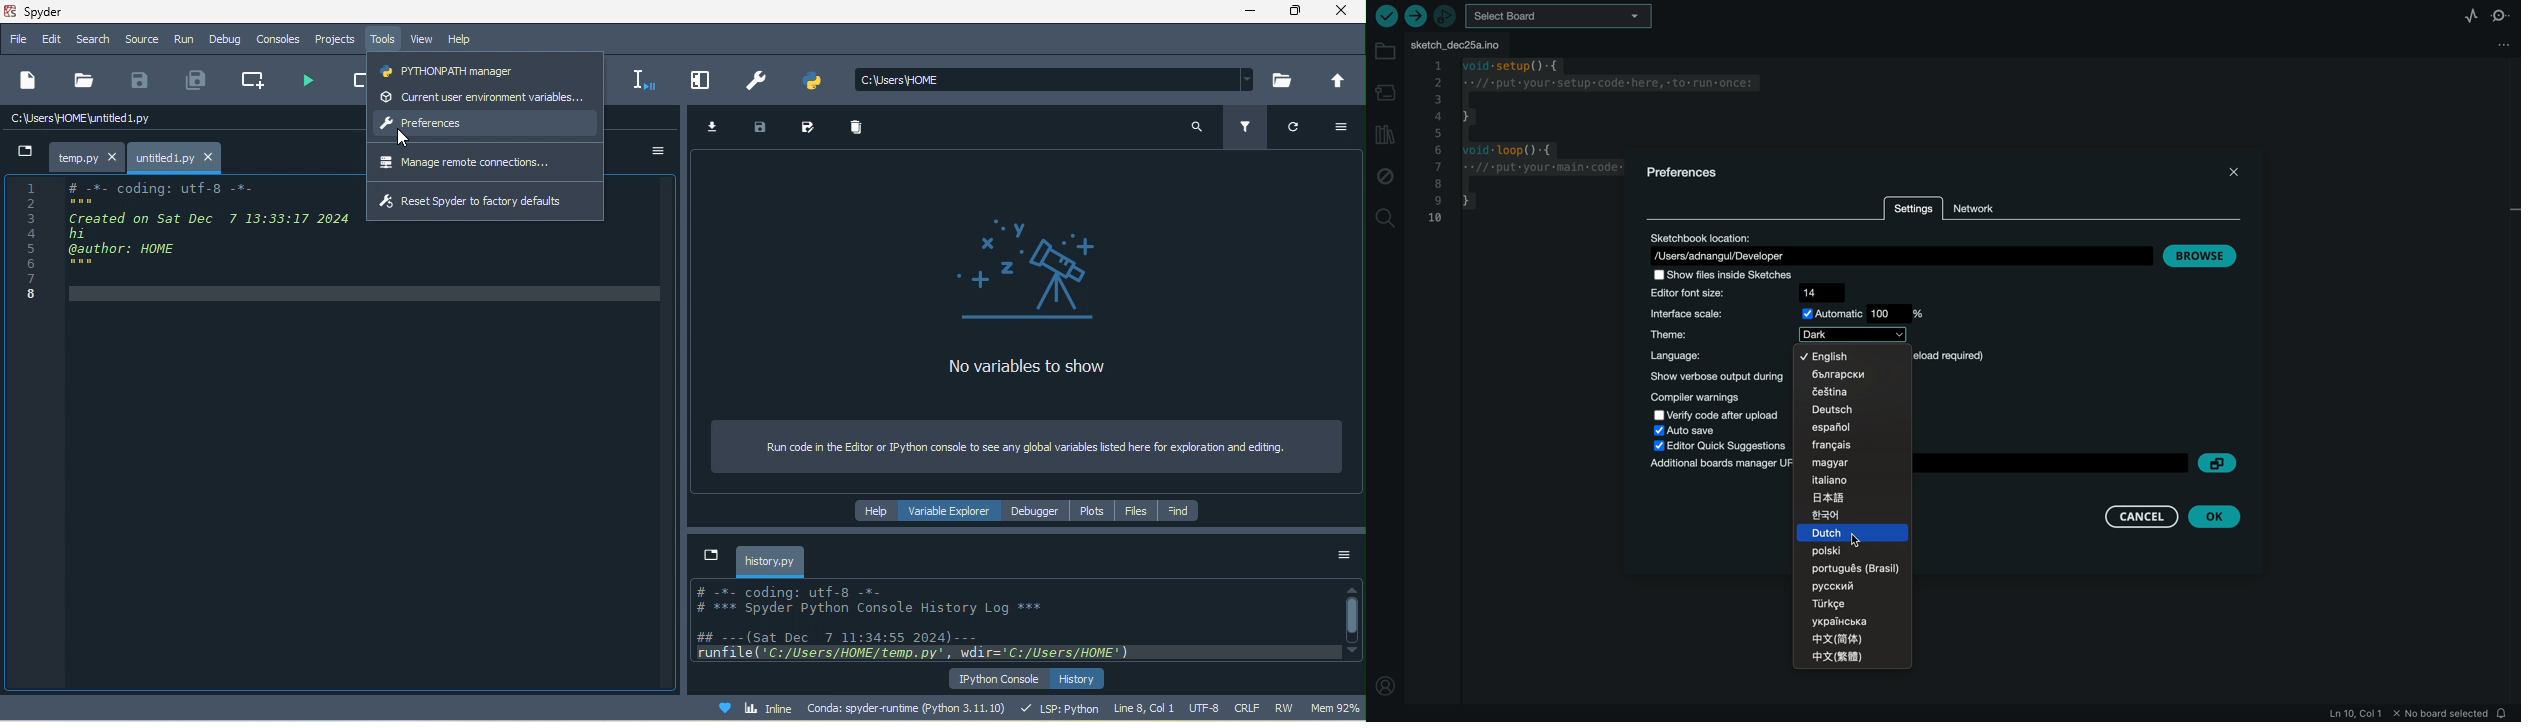 The image size is (2548, 728). Describe the element at coordinates (644, 78) in the screenshot. I see `debug selection` at that location.